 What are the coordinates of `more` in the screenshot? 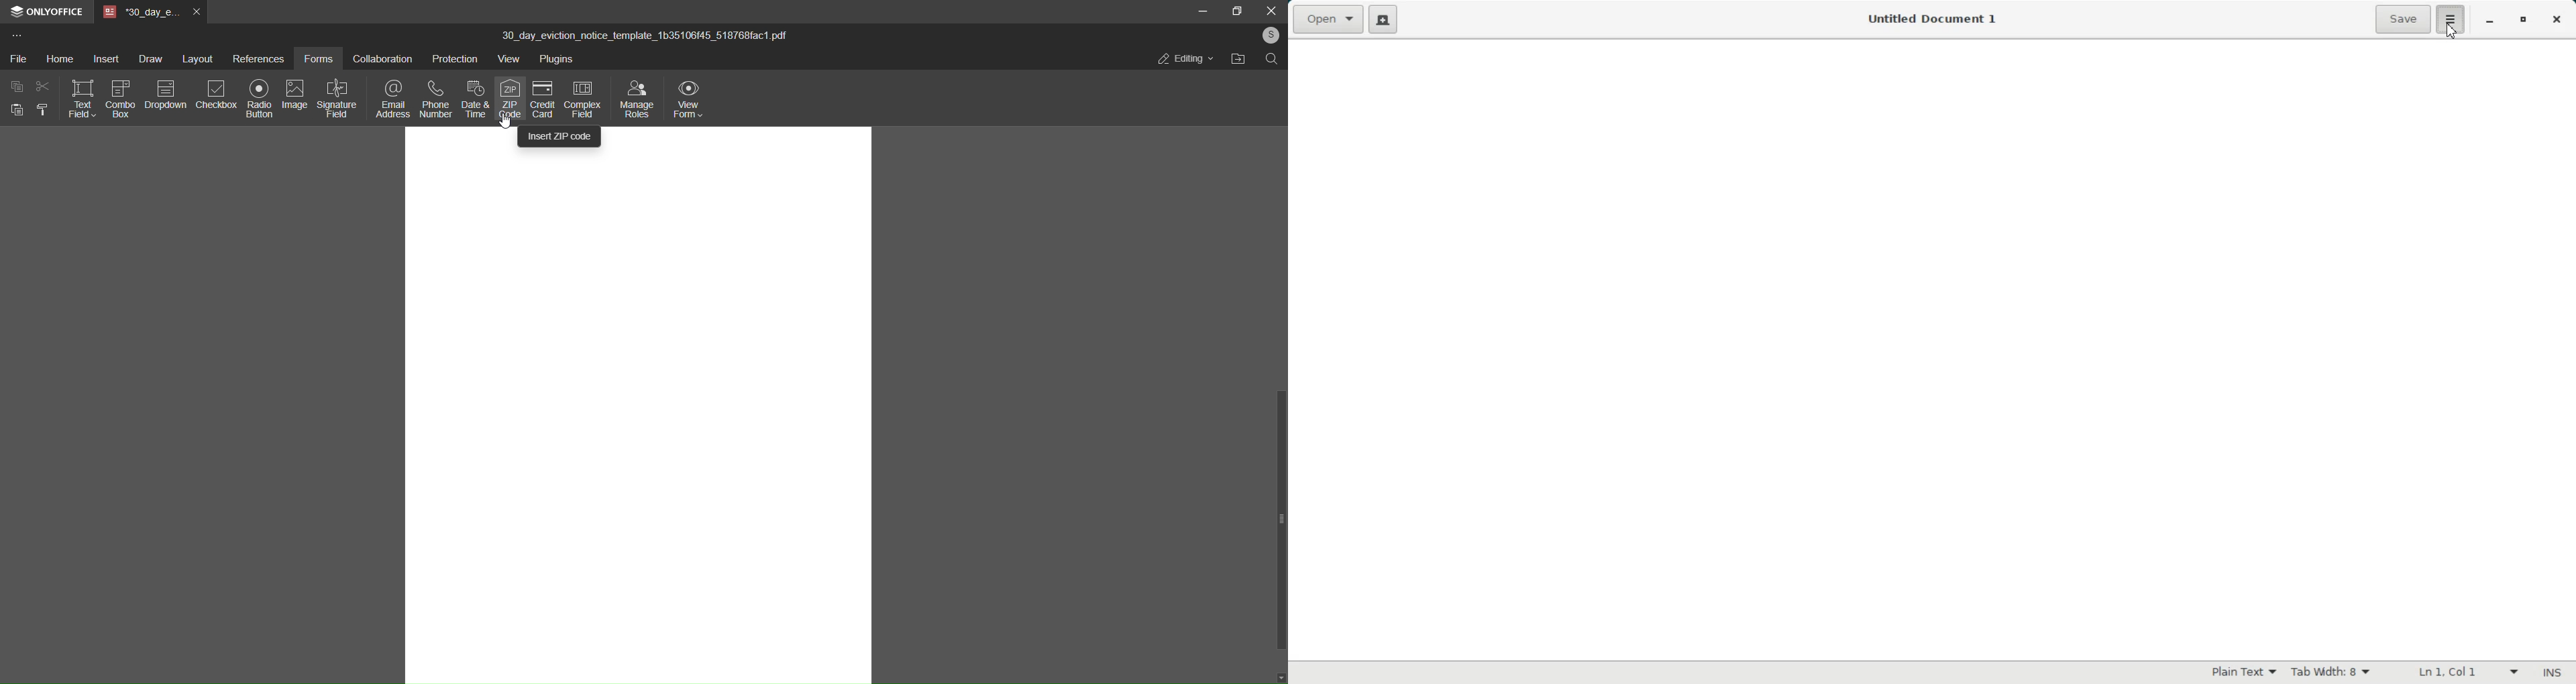 It's located at (15, 34).